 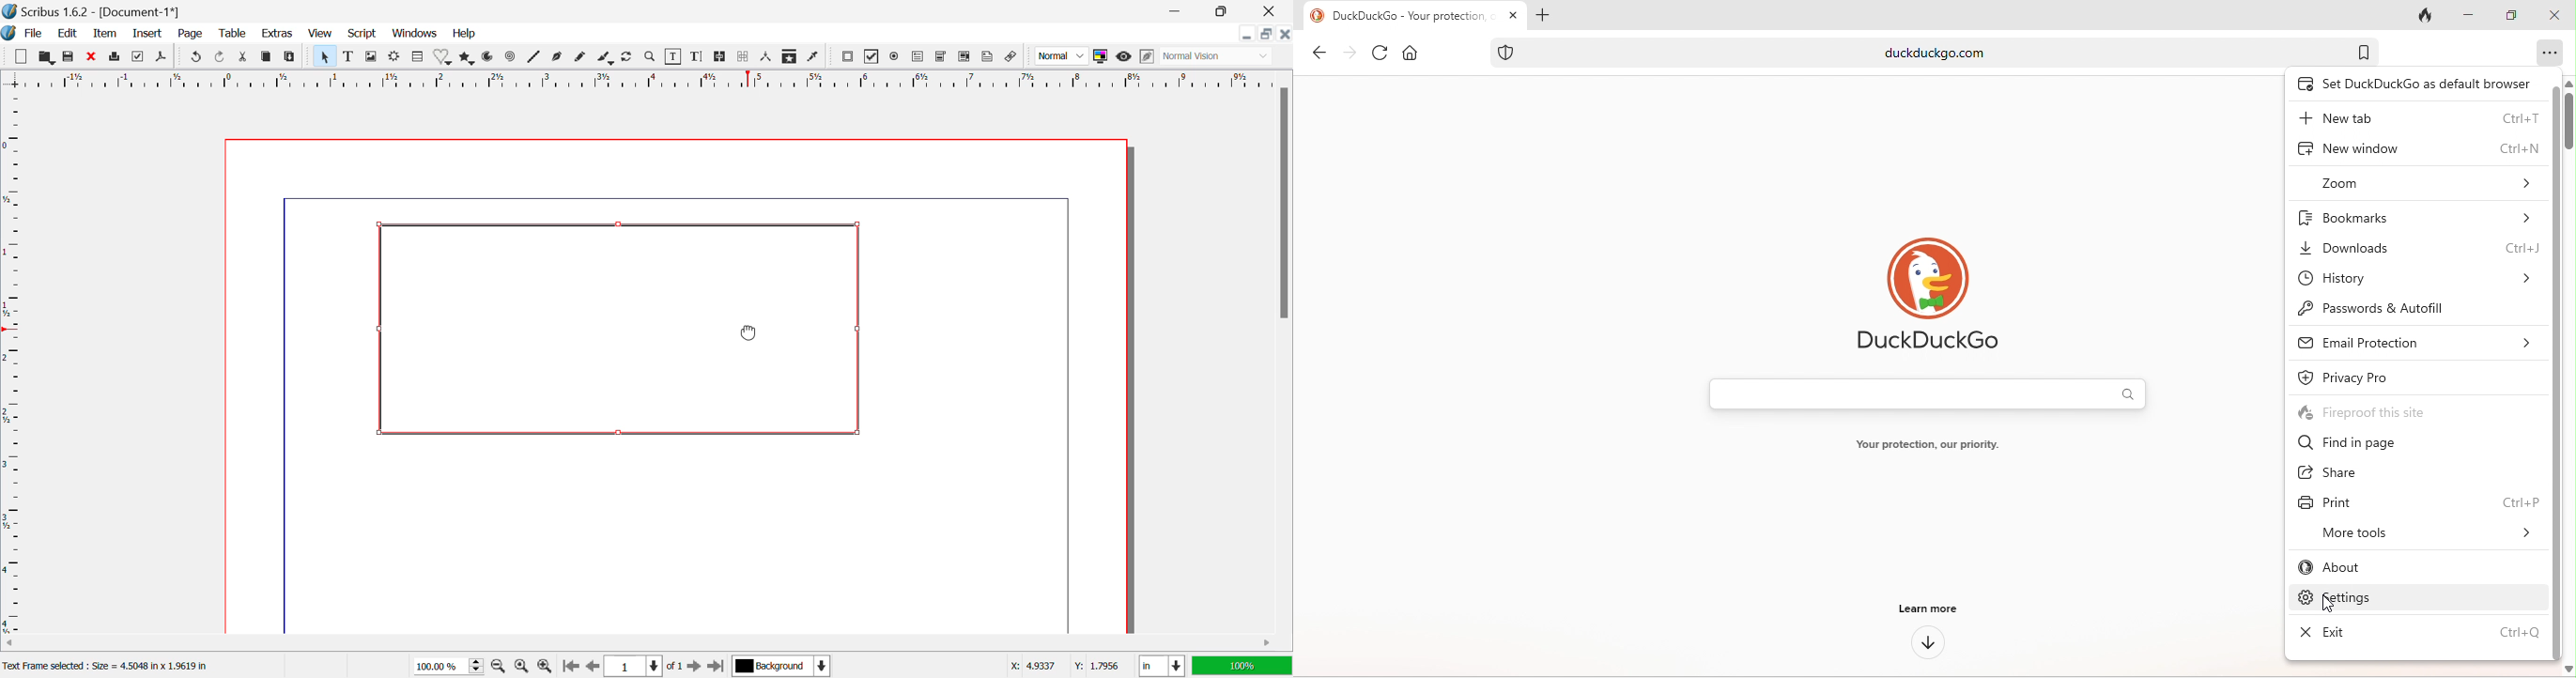 What do you see at coordinates (418, 57) in the screenshot?
I see `Table` at bounding box center [418, 57].